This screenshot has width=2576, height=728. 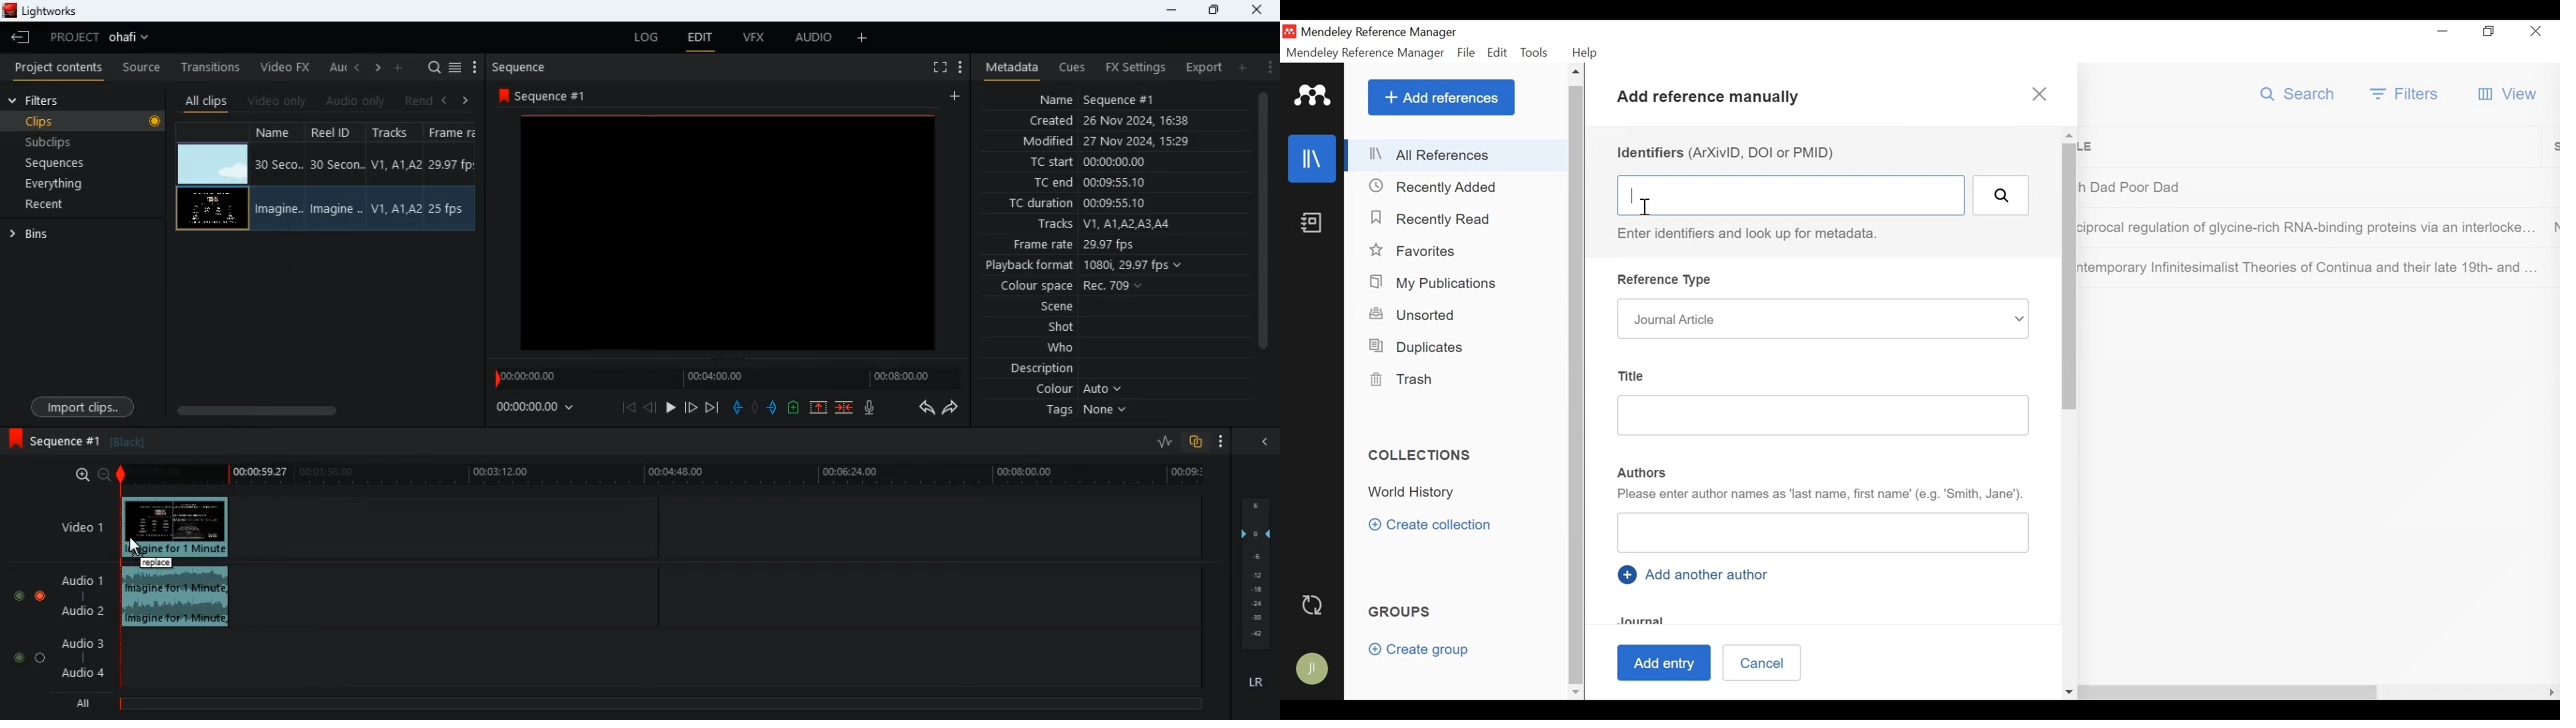 I want to click on Identifiers (DOI ArXivID or PMID) Field, so click(x=1790, y=195).